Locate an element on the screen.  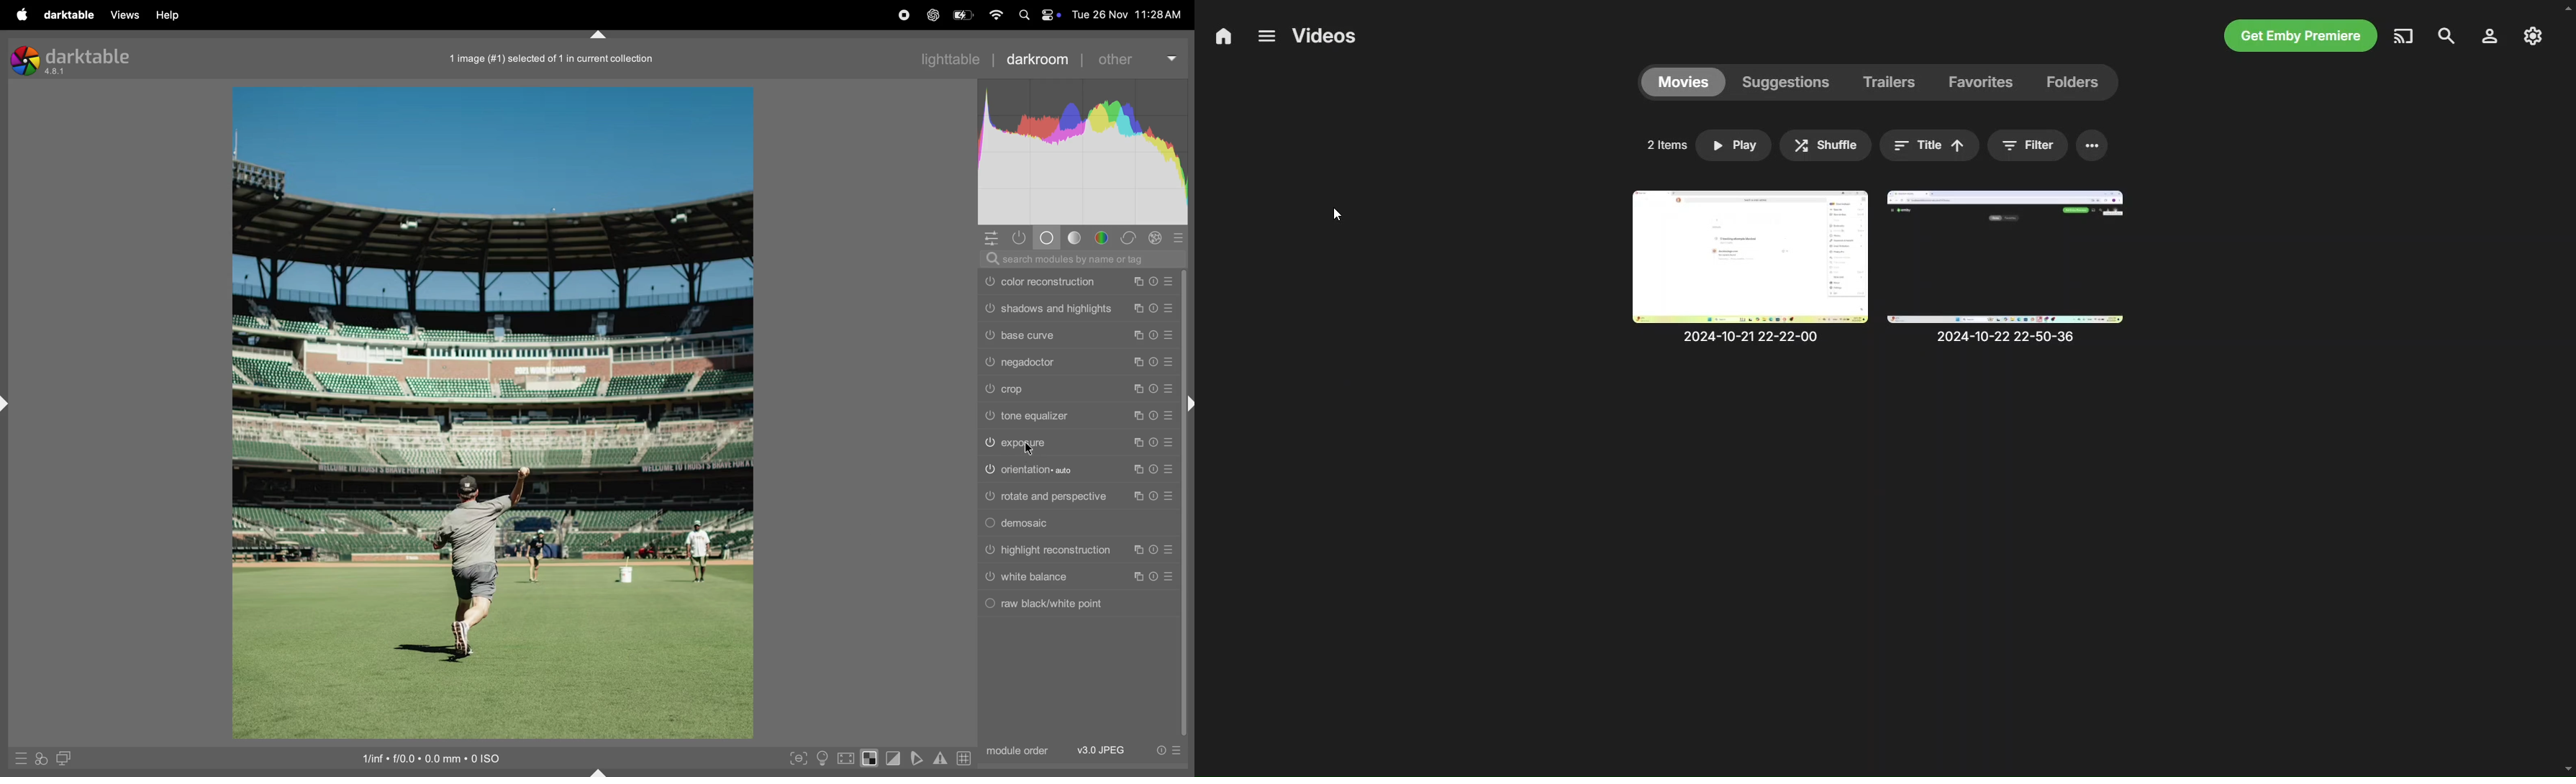
reset presets is located at coordinates (1154, 469).